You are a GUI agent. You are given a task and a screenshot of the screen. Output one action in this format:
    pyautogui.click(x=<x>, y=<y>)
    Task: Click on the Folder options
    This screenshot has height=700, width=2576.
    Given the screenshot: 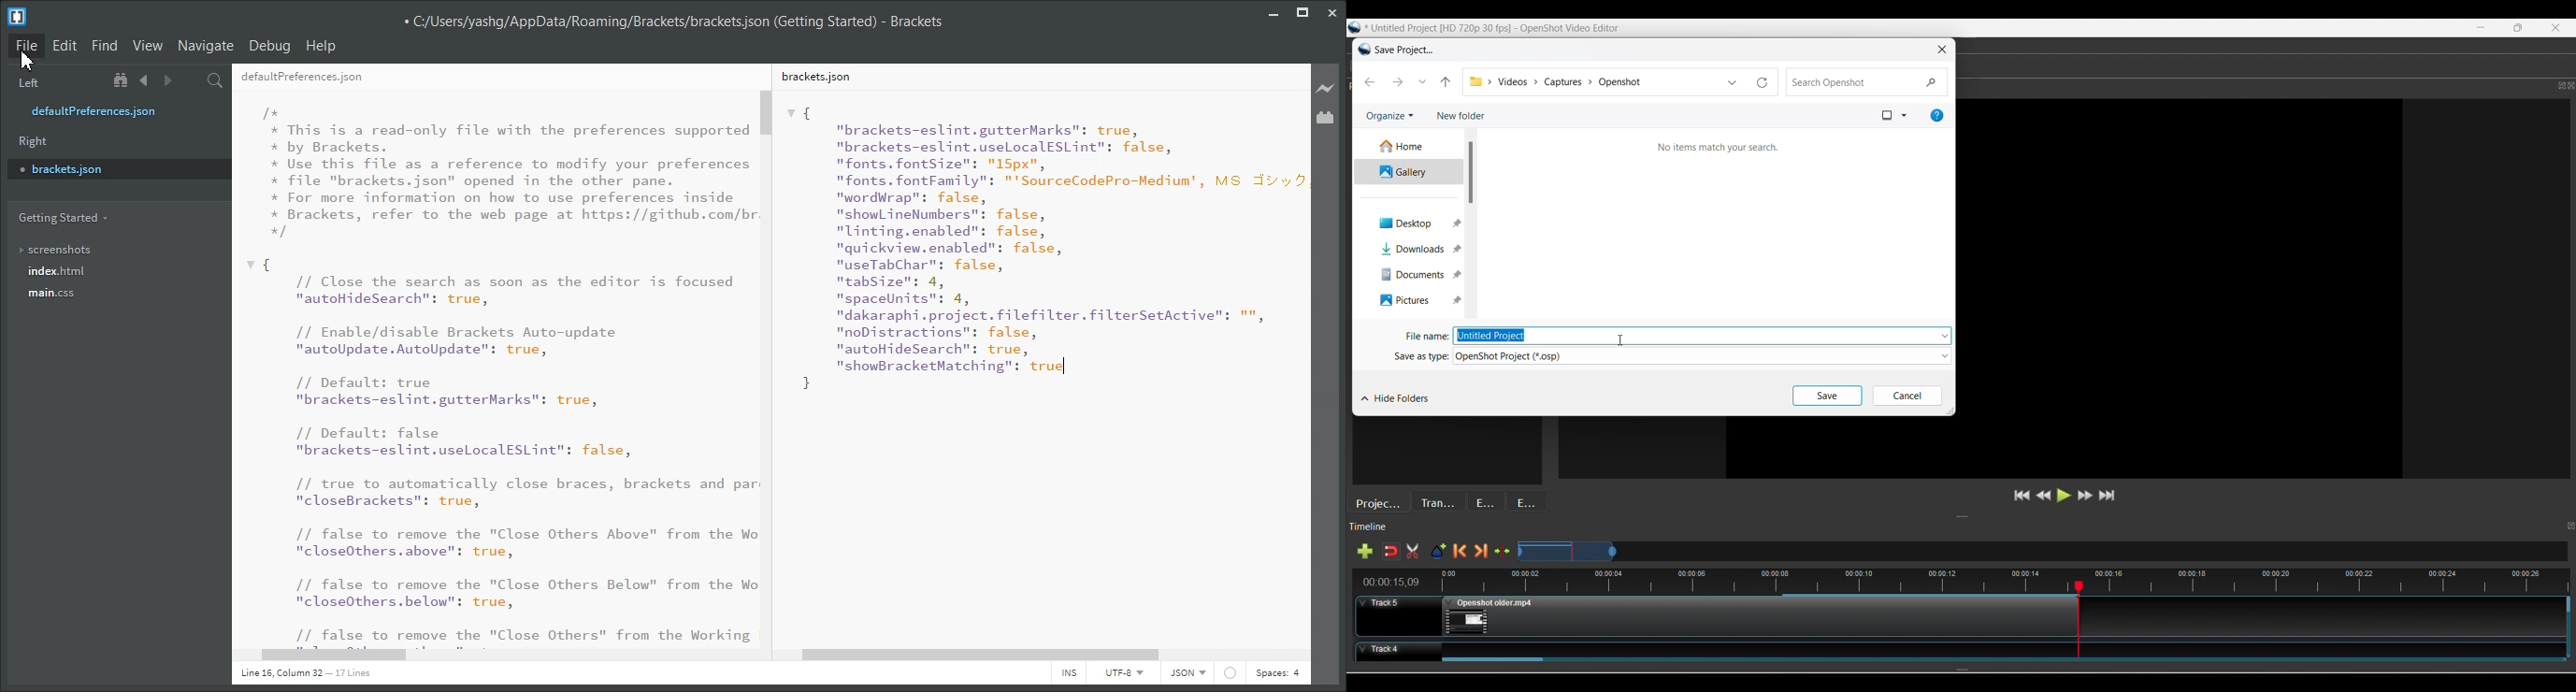 What is the action you would take?
    pyautogui.click(x=1945, y=356)
    